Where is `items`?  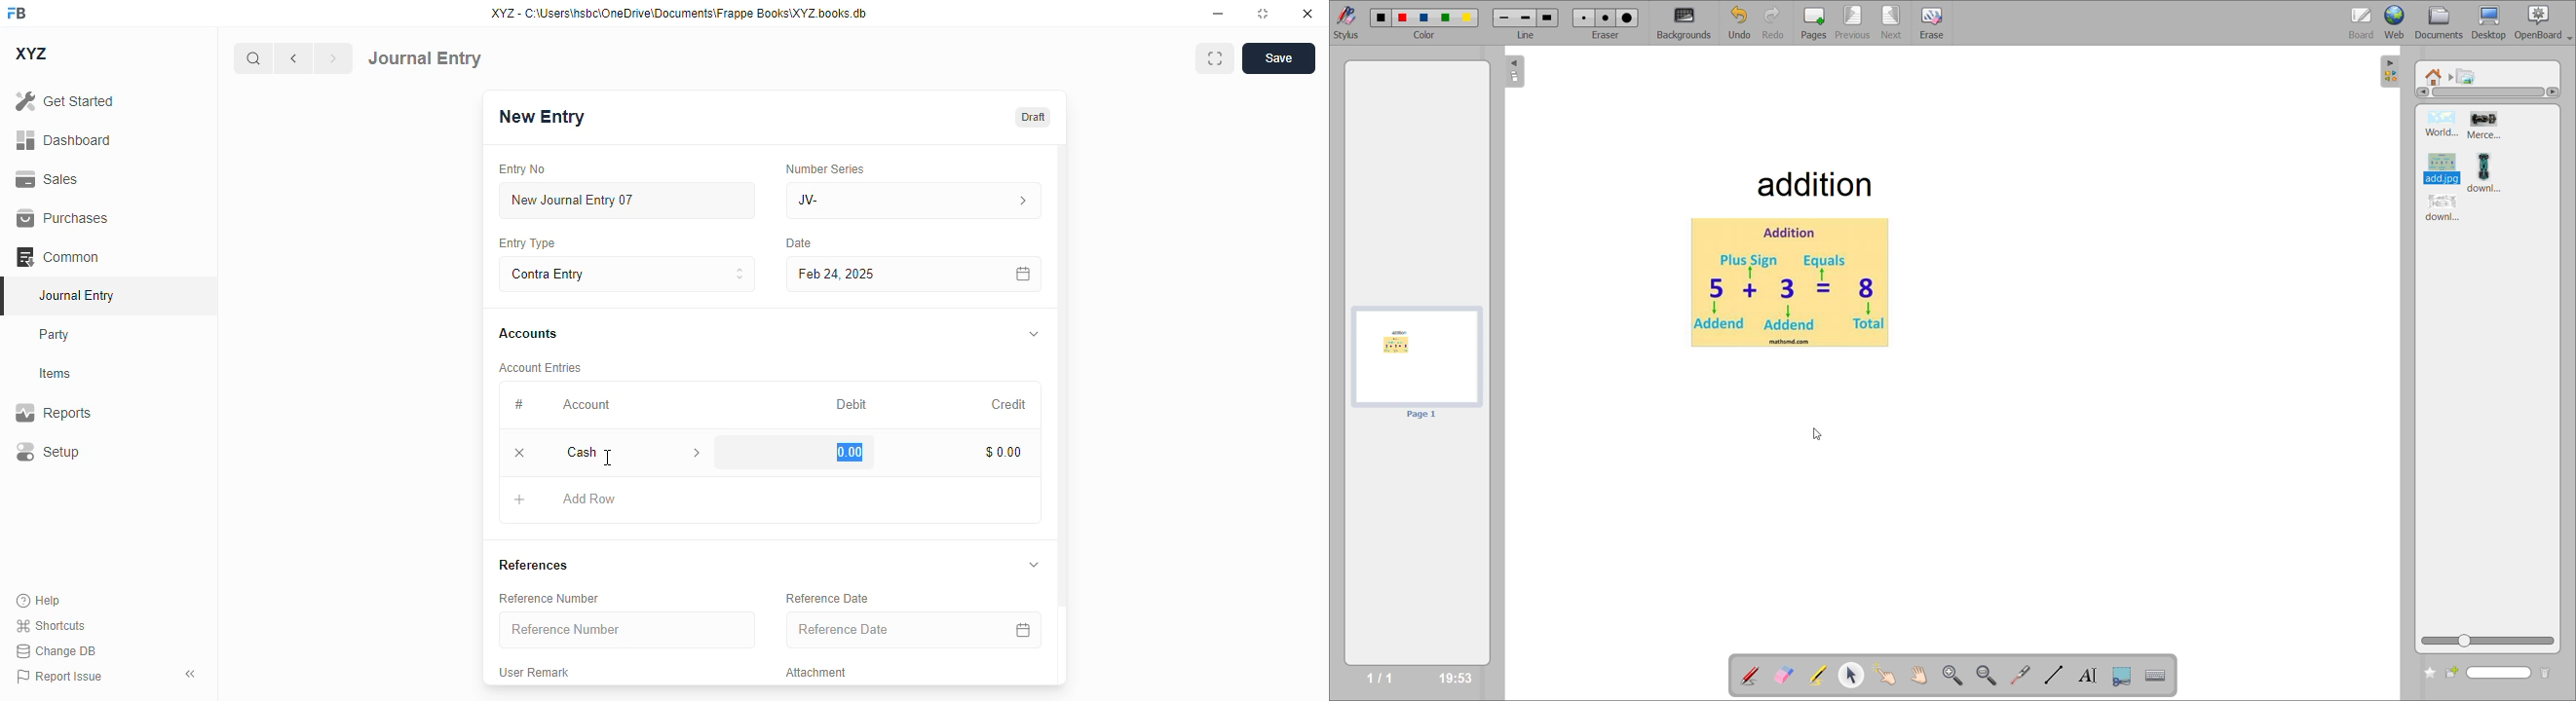 items is located at coordinates (56, 374).